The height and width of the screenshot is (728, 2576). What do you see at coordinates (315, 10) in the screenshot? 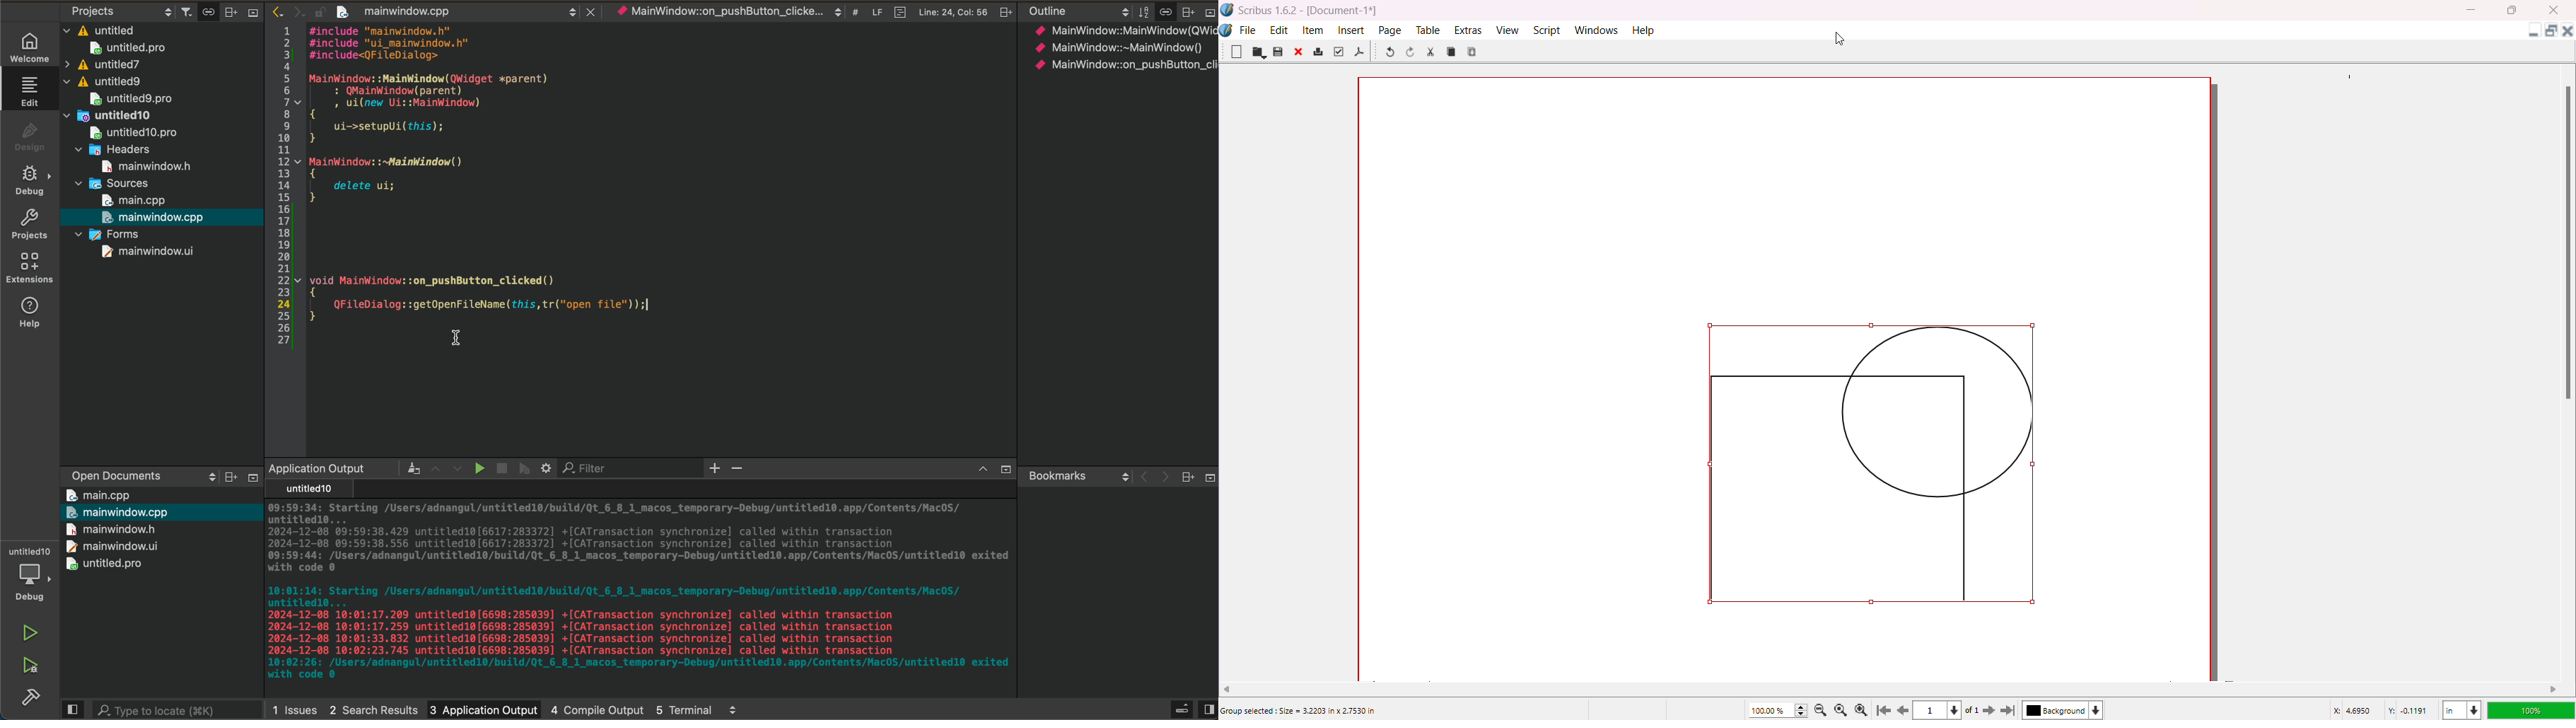
I see `lock` at bounding box center [315, 10].